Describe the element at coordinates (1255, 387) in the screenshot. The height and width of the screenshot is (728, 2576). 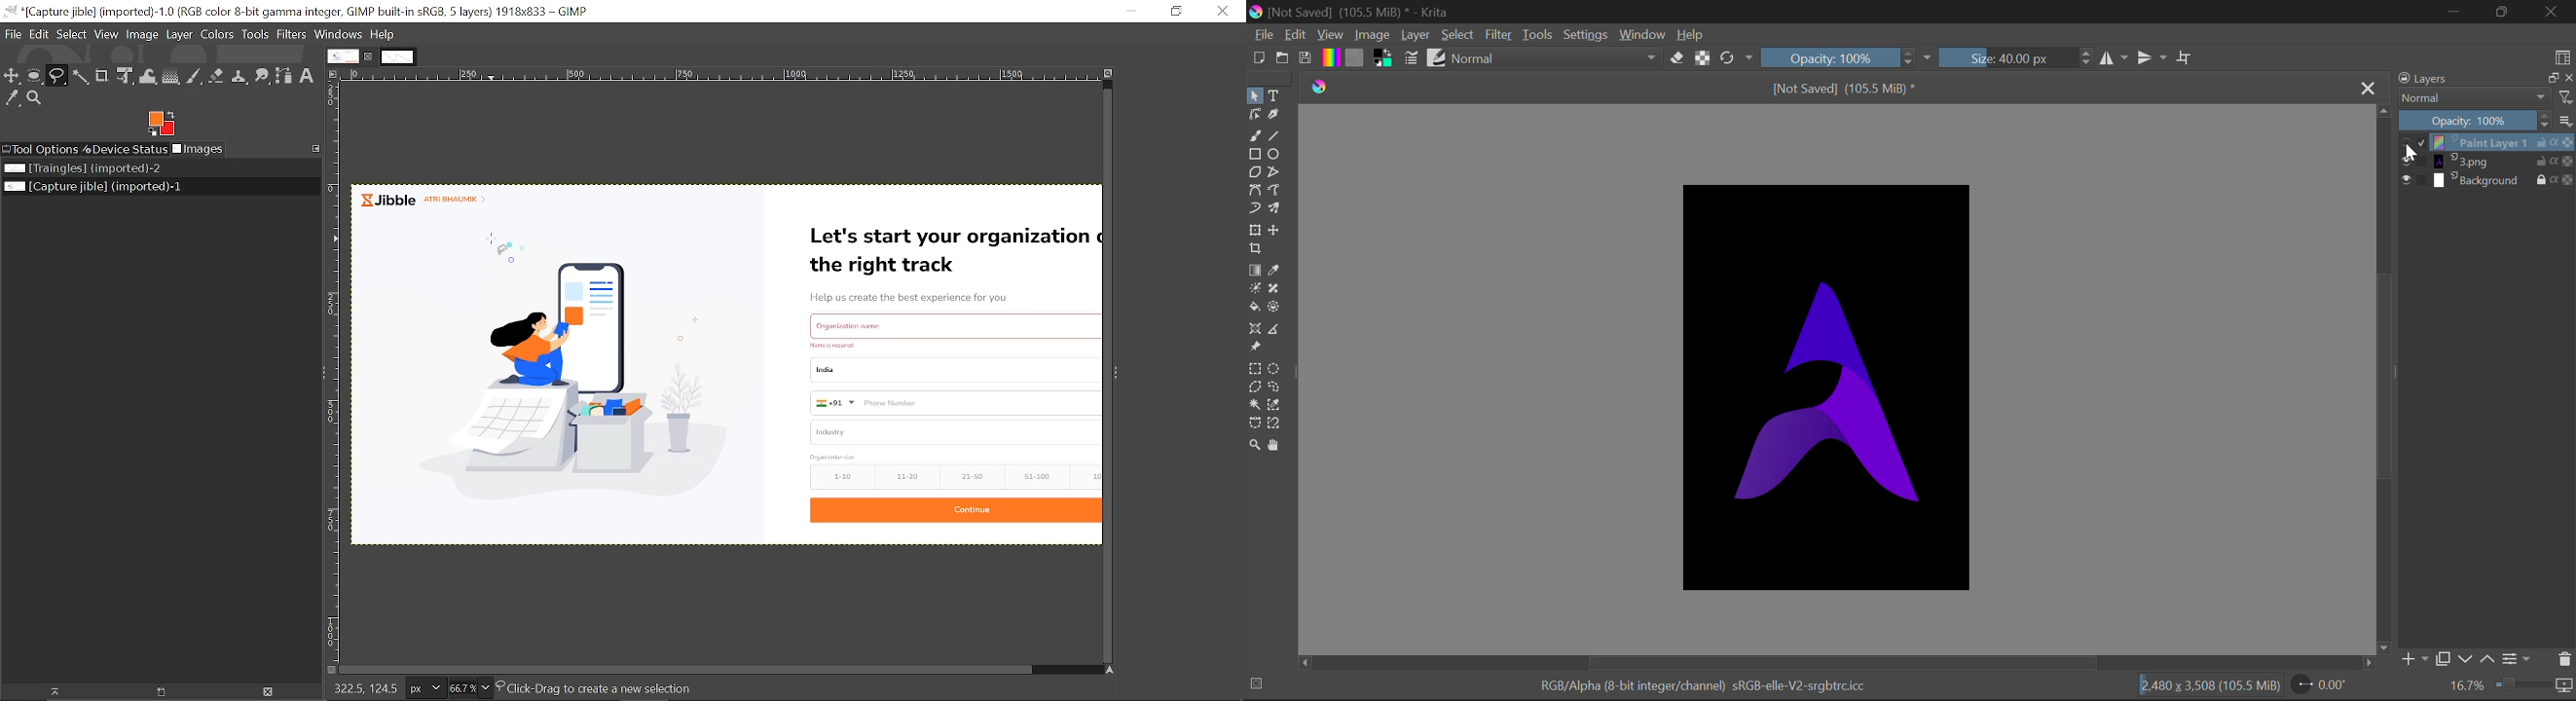
I see `Polygon Selection` at that location.